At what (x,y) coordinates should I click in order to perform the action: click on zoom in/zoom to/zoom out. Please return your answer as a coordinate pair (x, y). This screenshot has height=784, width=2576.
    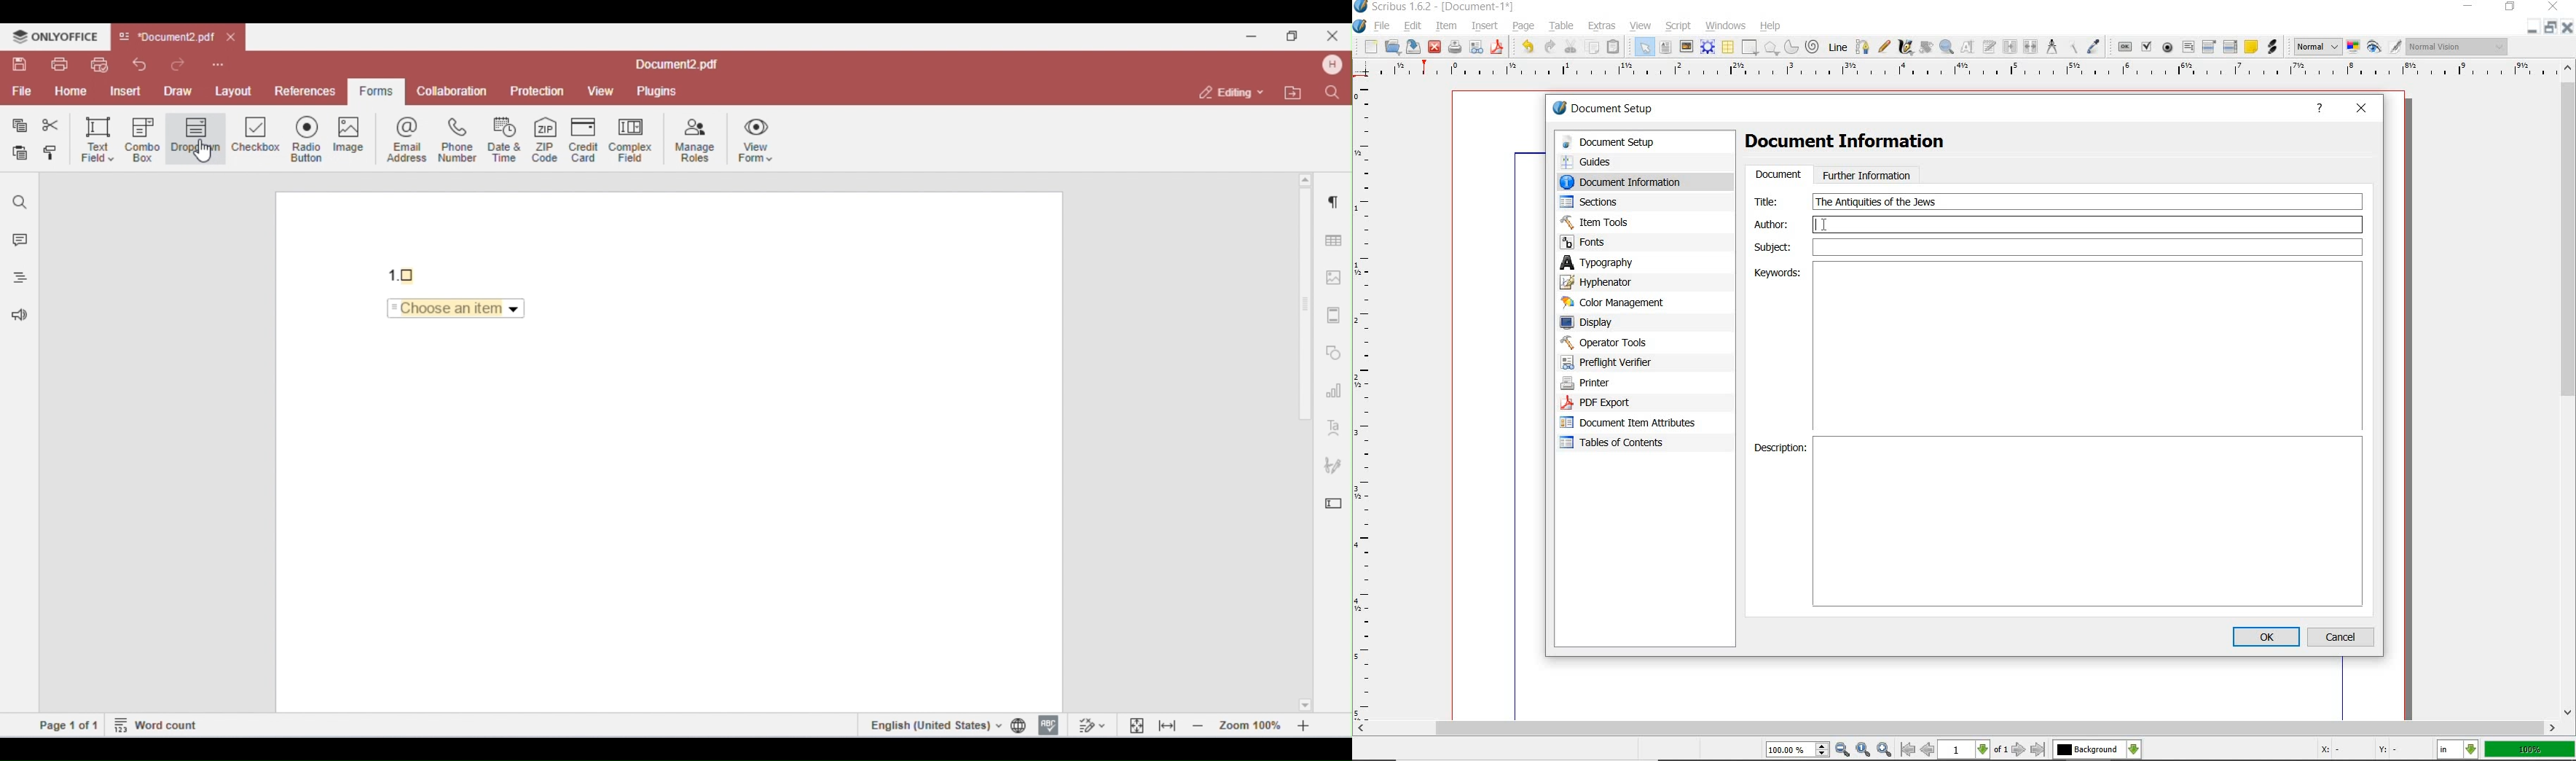
    Looking at the image, I should click on (1831, 749).